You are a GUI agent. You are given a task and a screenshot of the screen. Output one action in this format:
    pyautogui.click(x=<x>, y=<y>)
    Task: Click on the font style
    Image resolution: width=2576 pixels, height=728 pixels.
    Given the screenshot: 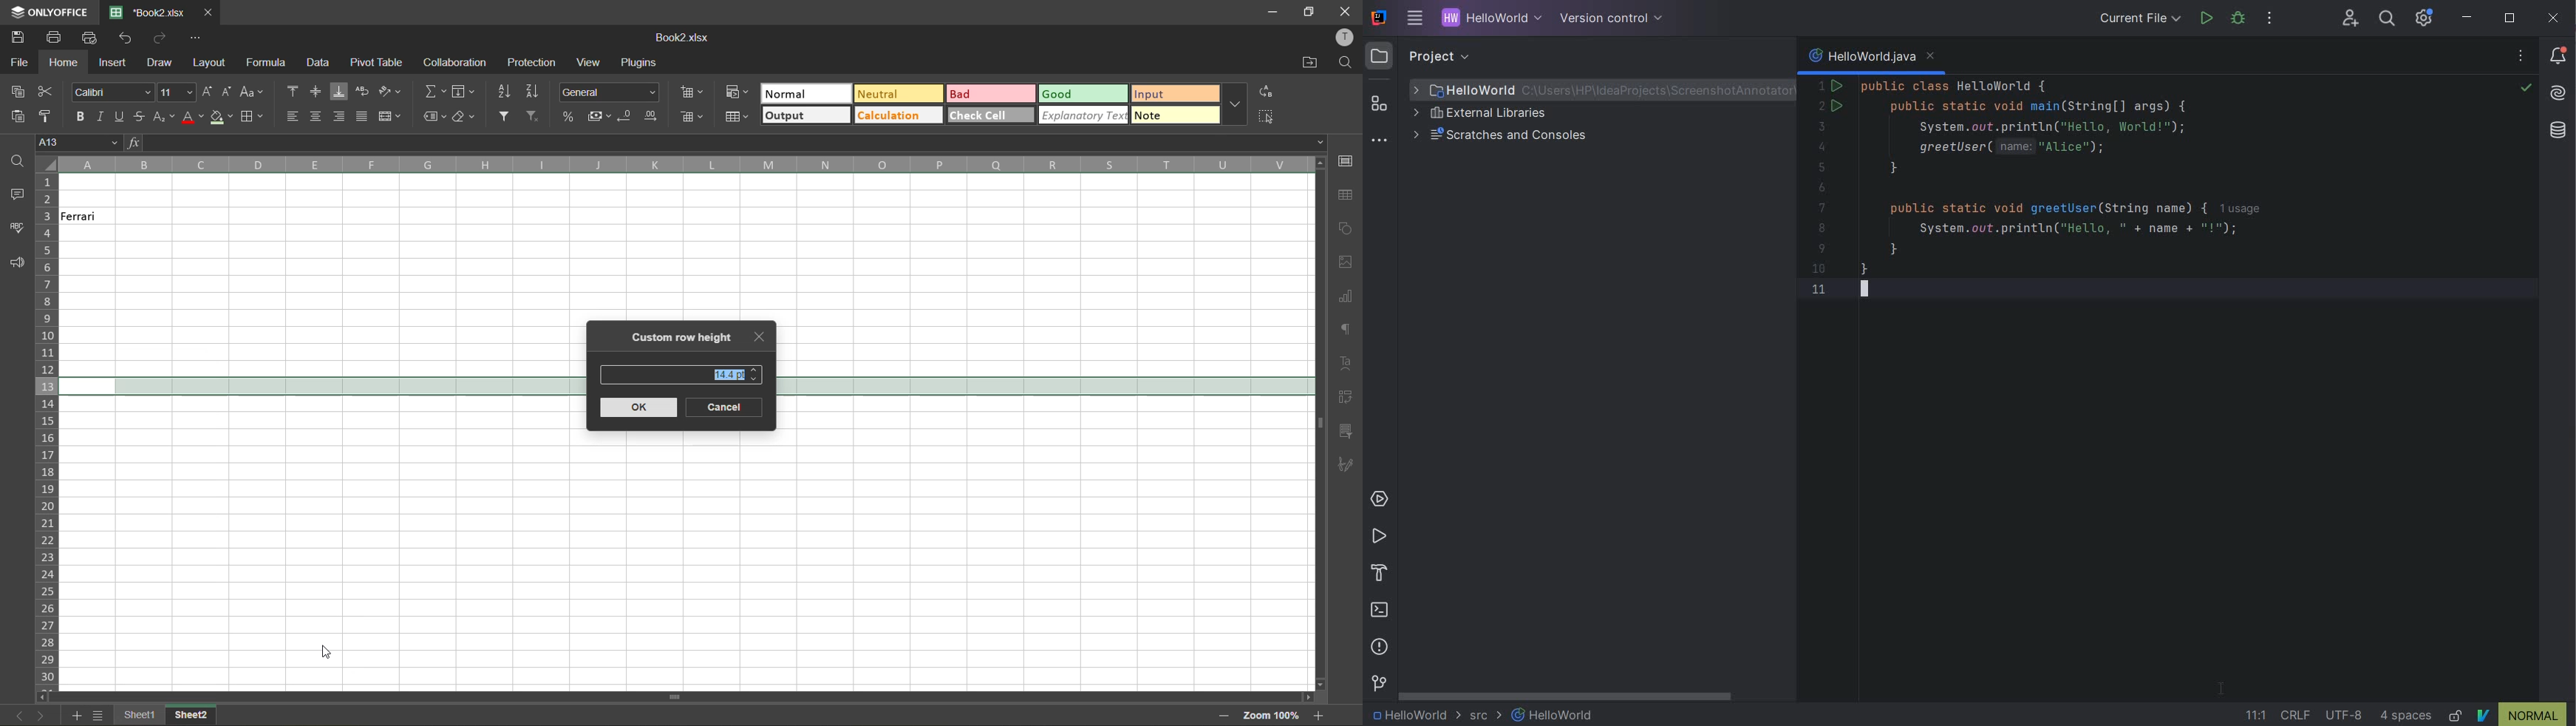 What is the action you would take?
    pyautogui.click(x=110, y=93)
    